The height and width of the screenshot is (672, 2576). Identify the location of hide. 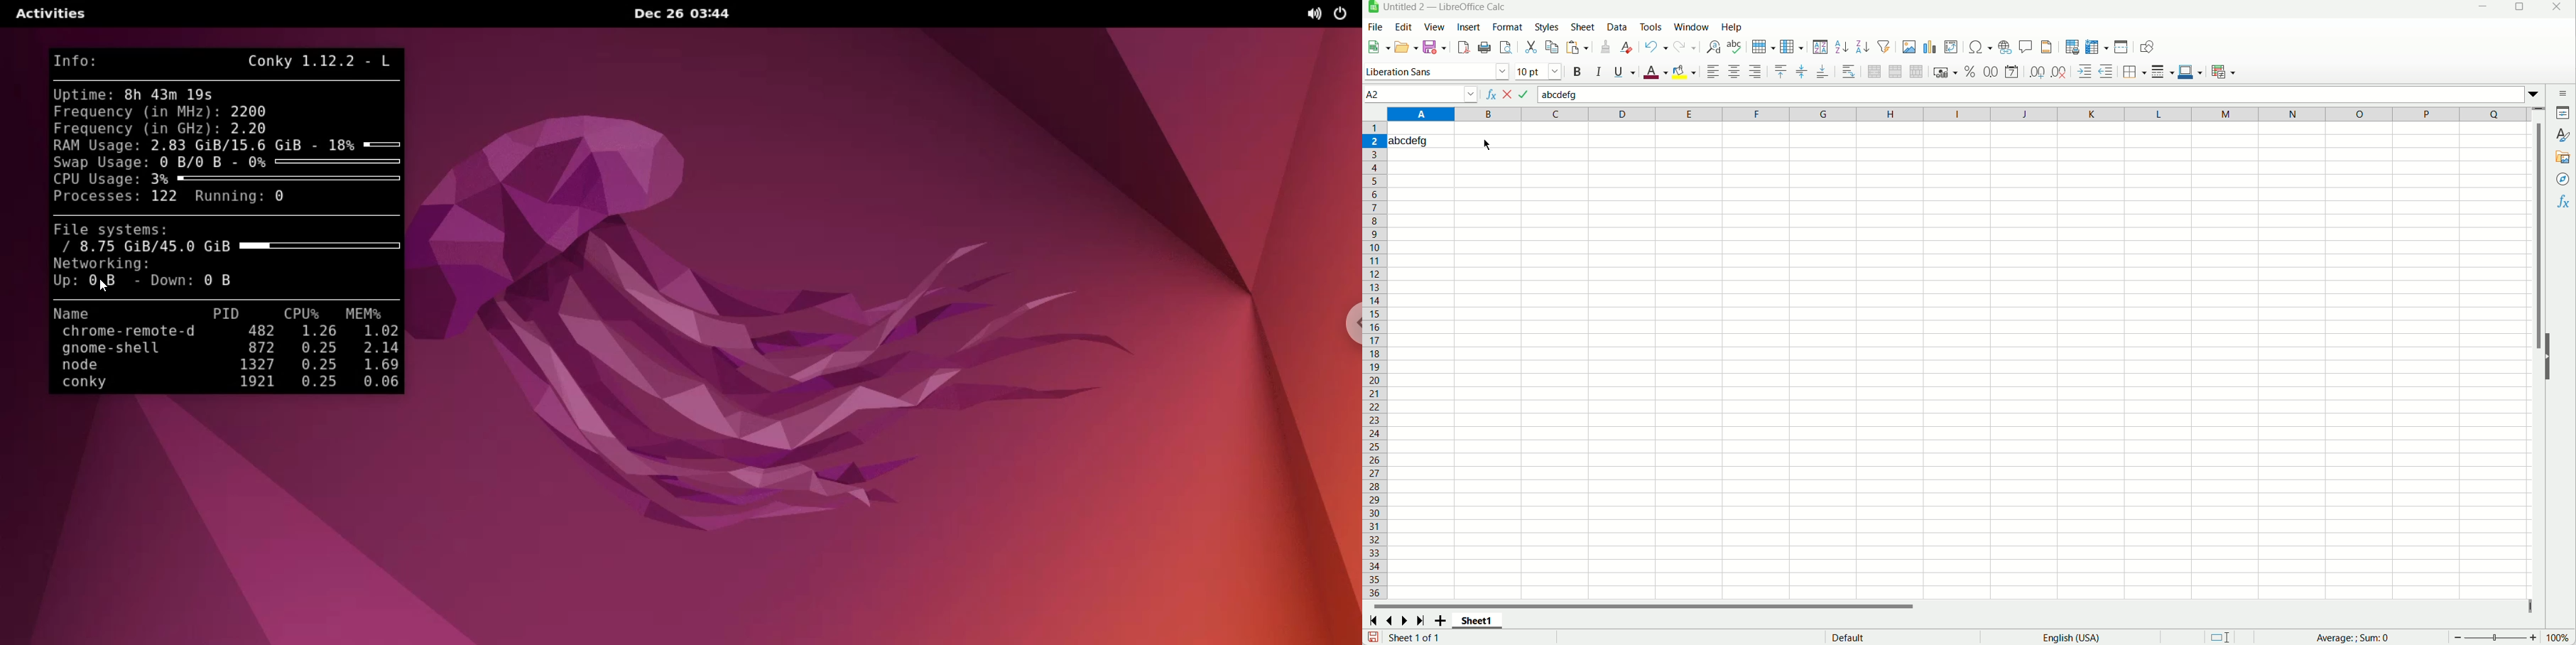
(2548, 357).